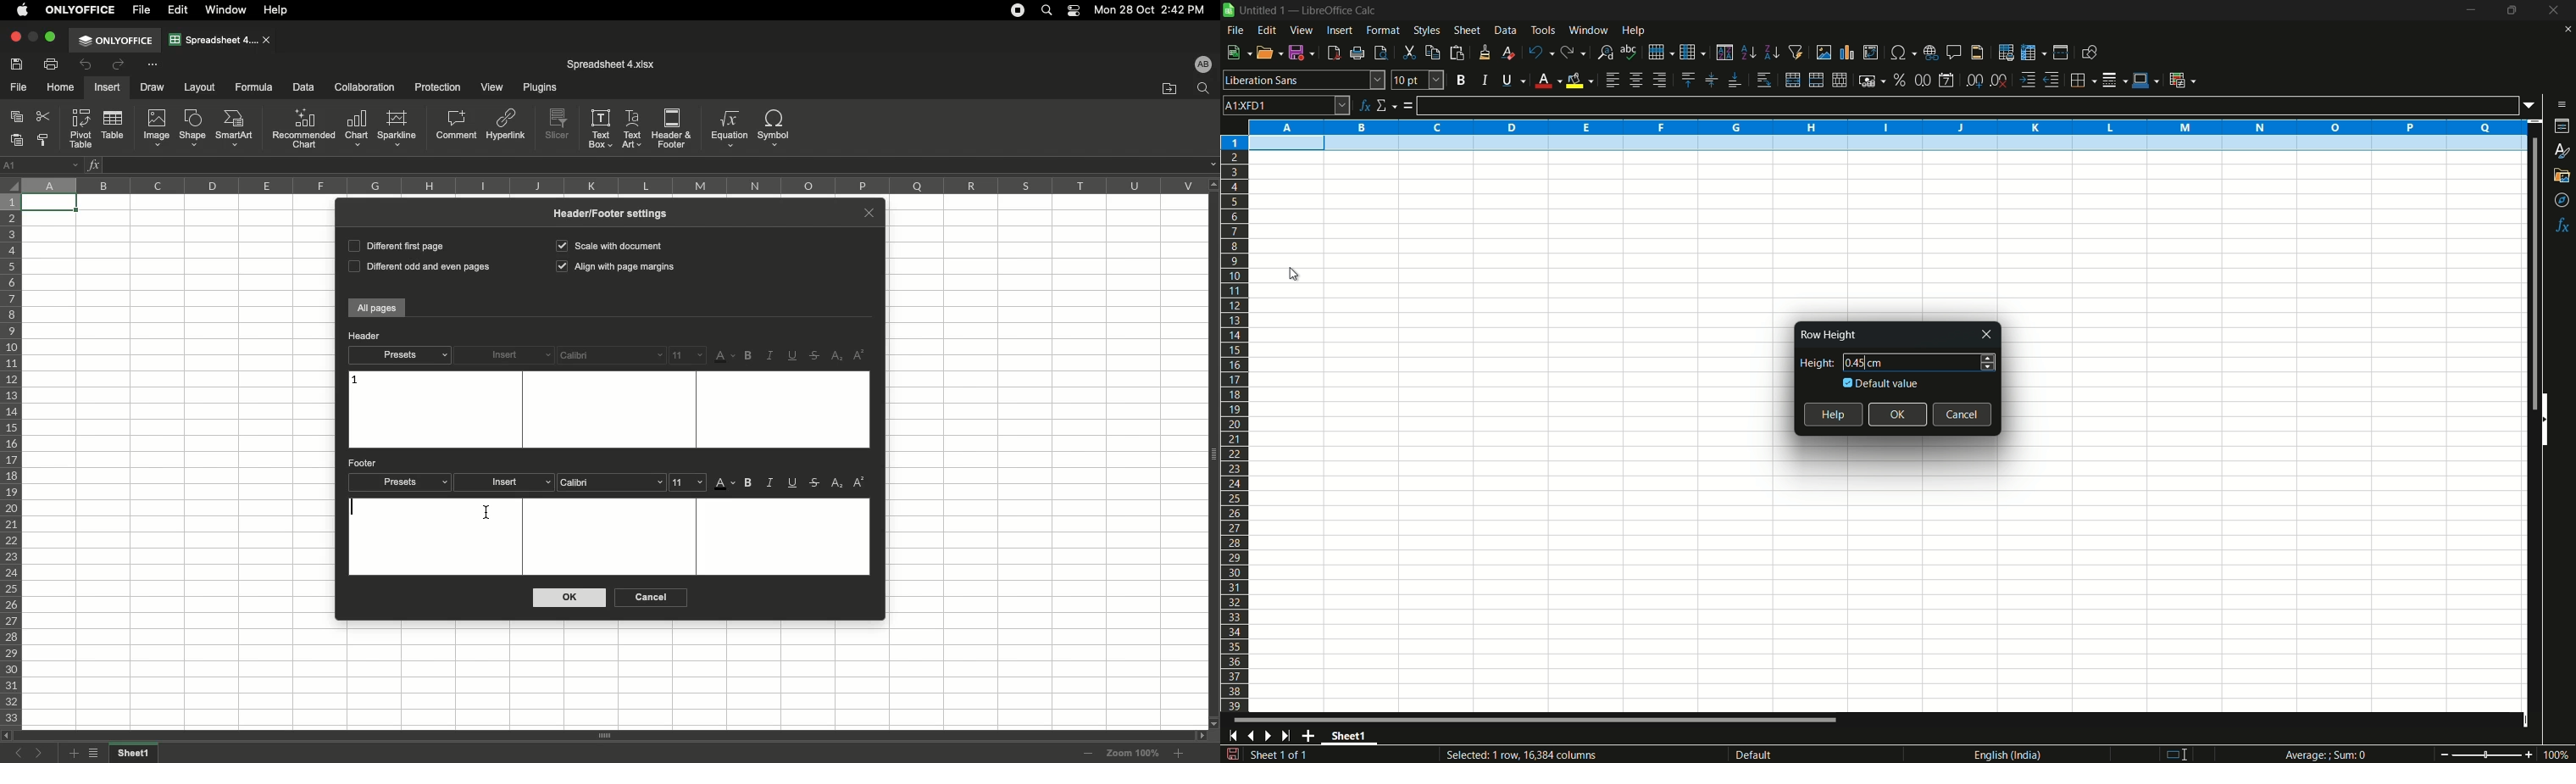 The width and height of the screenshot is (2576, 784). I want to click on Paste, so click(19, 140).